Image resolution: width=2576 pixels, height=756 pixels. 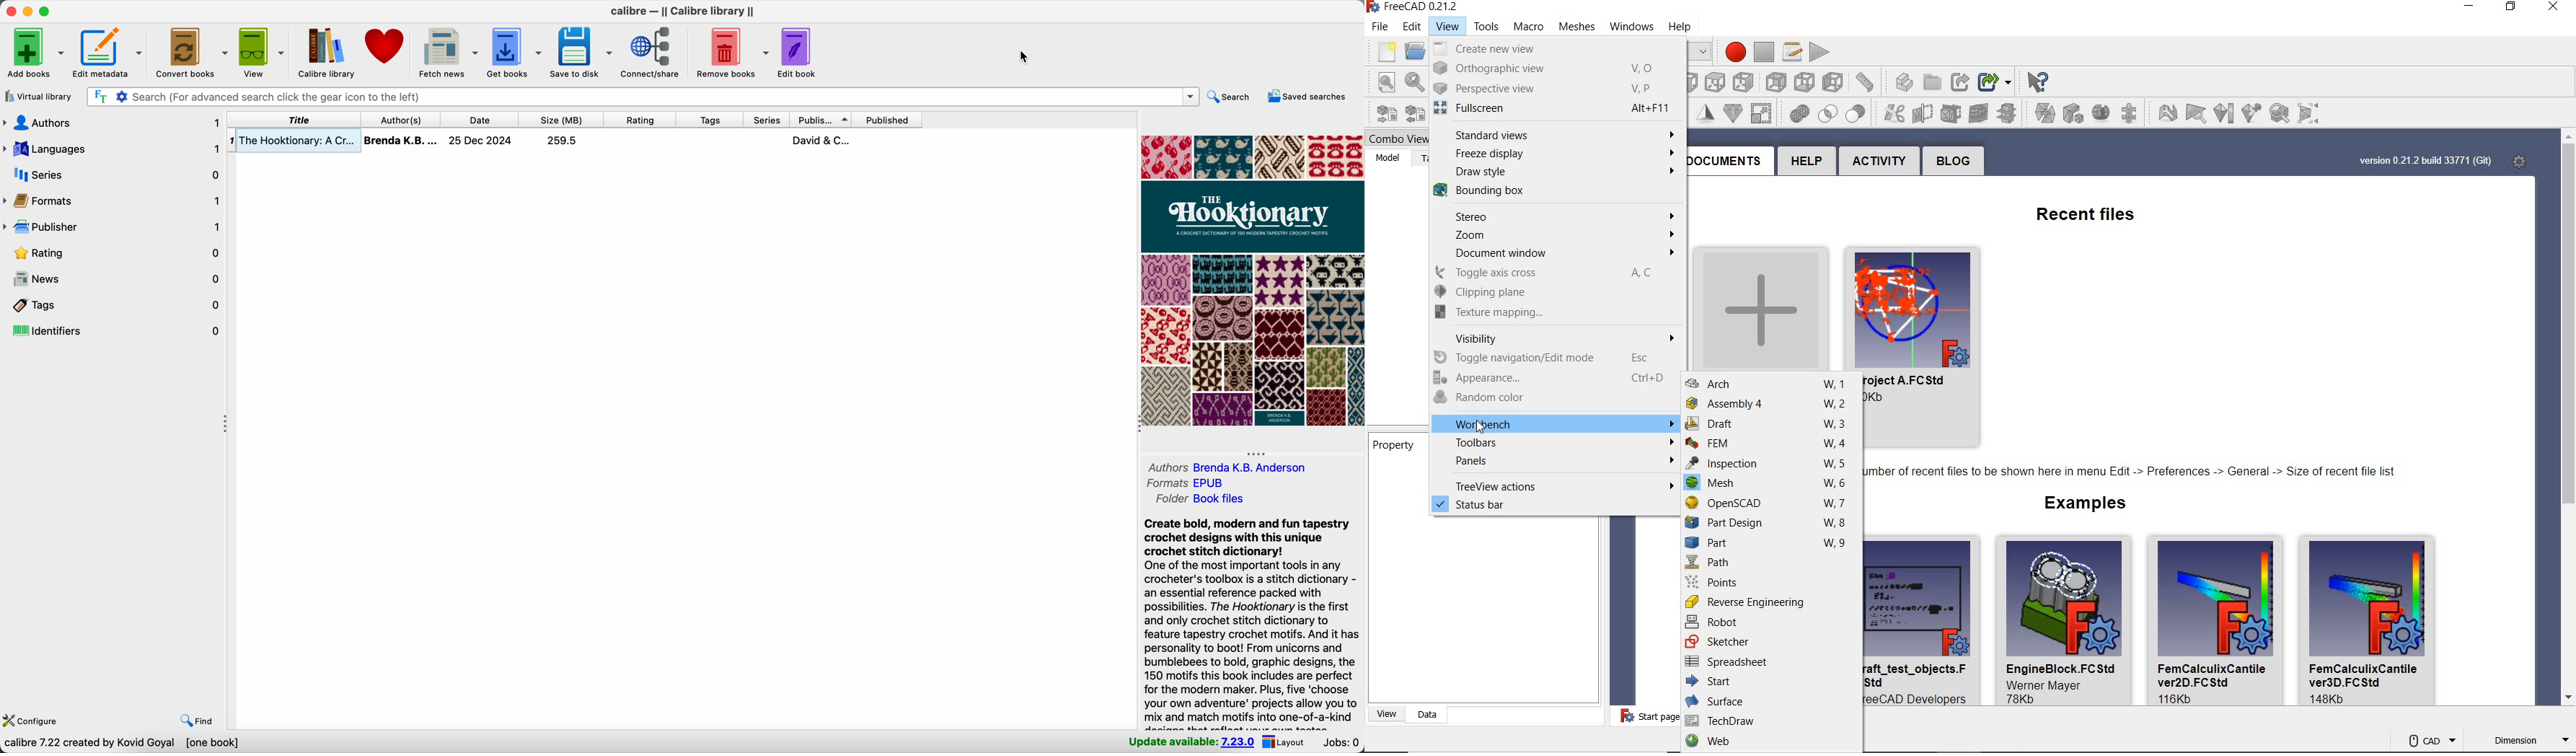 What do you see at coordinates (30, 13) in the screenshot?
I see `minimize` at bounding box center [30, 13].